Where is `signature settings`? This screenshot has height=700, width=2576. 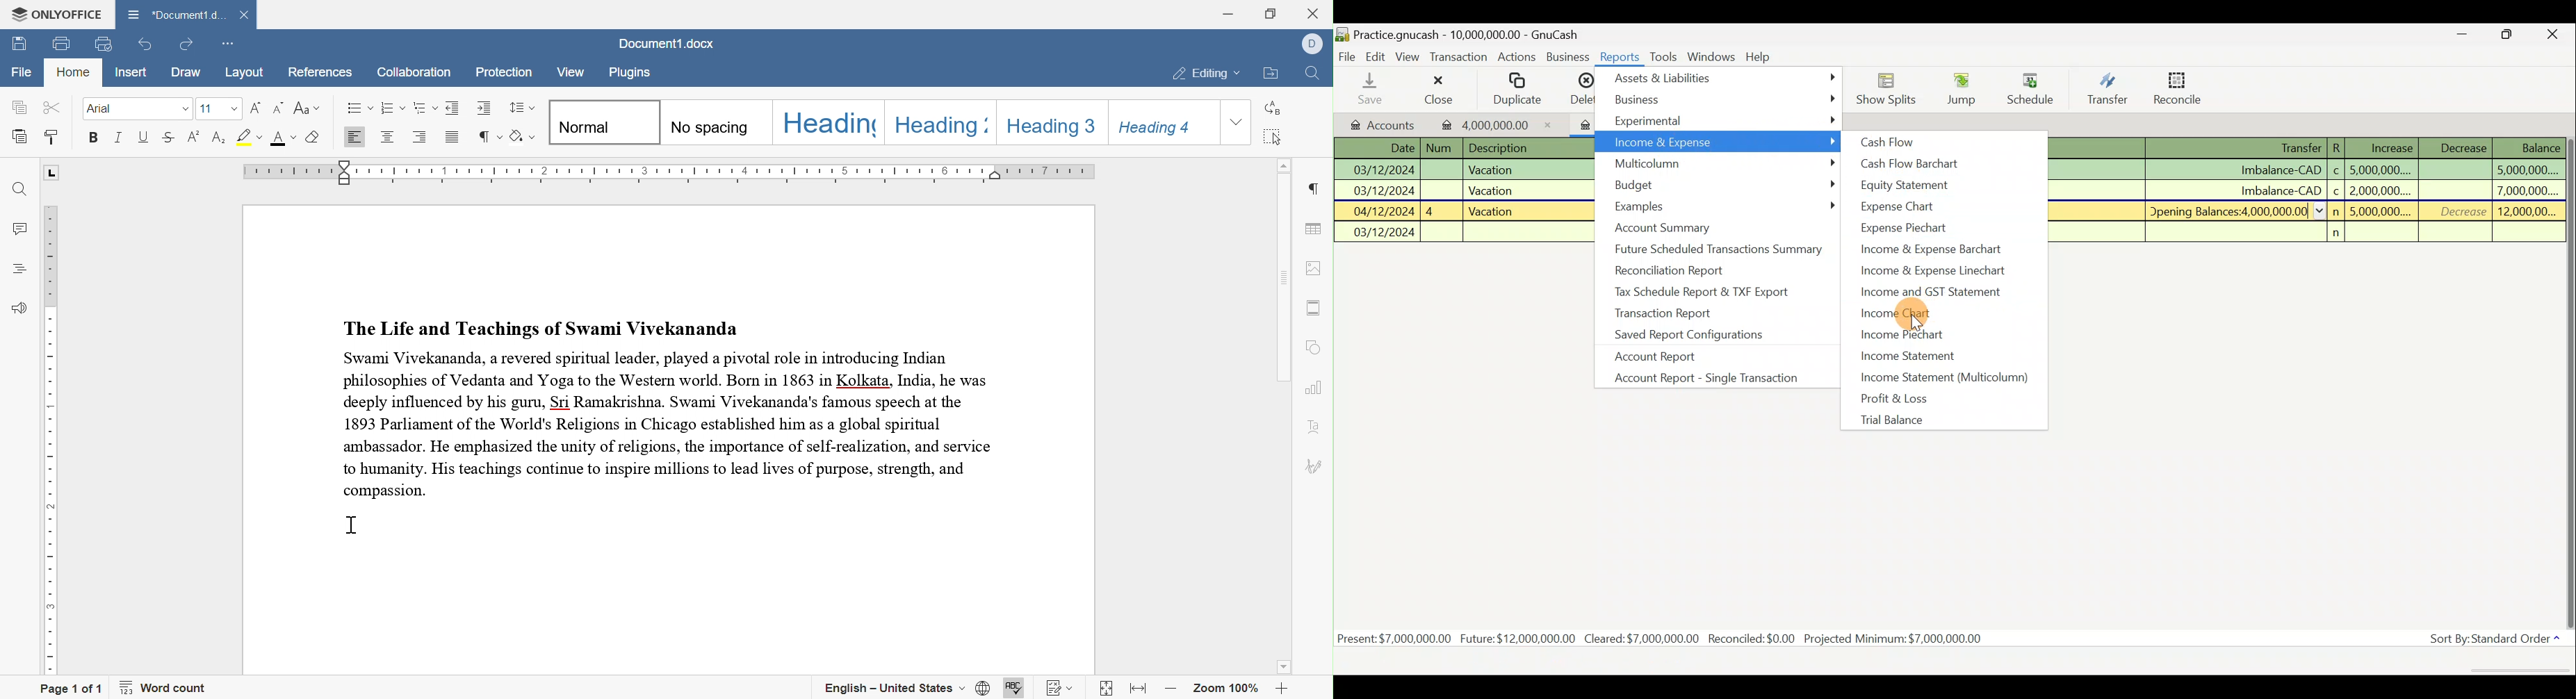 signature settings is located at coordinates (1312, 469).